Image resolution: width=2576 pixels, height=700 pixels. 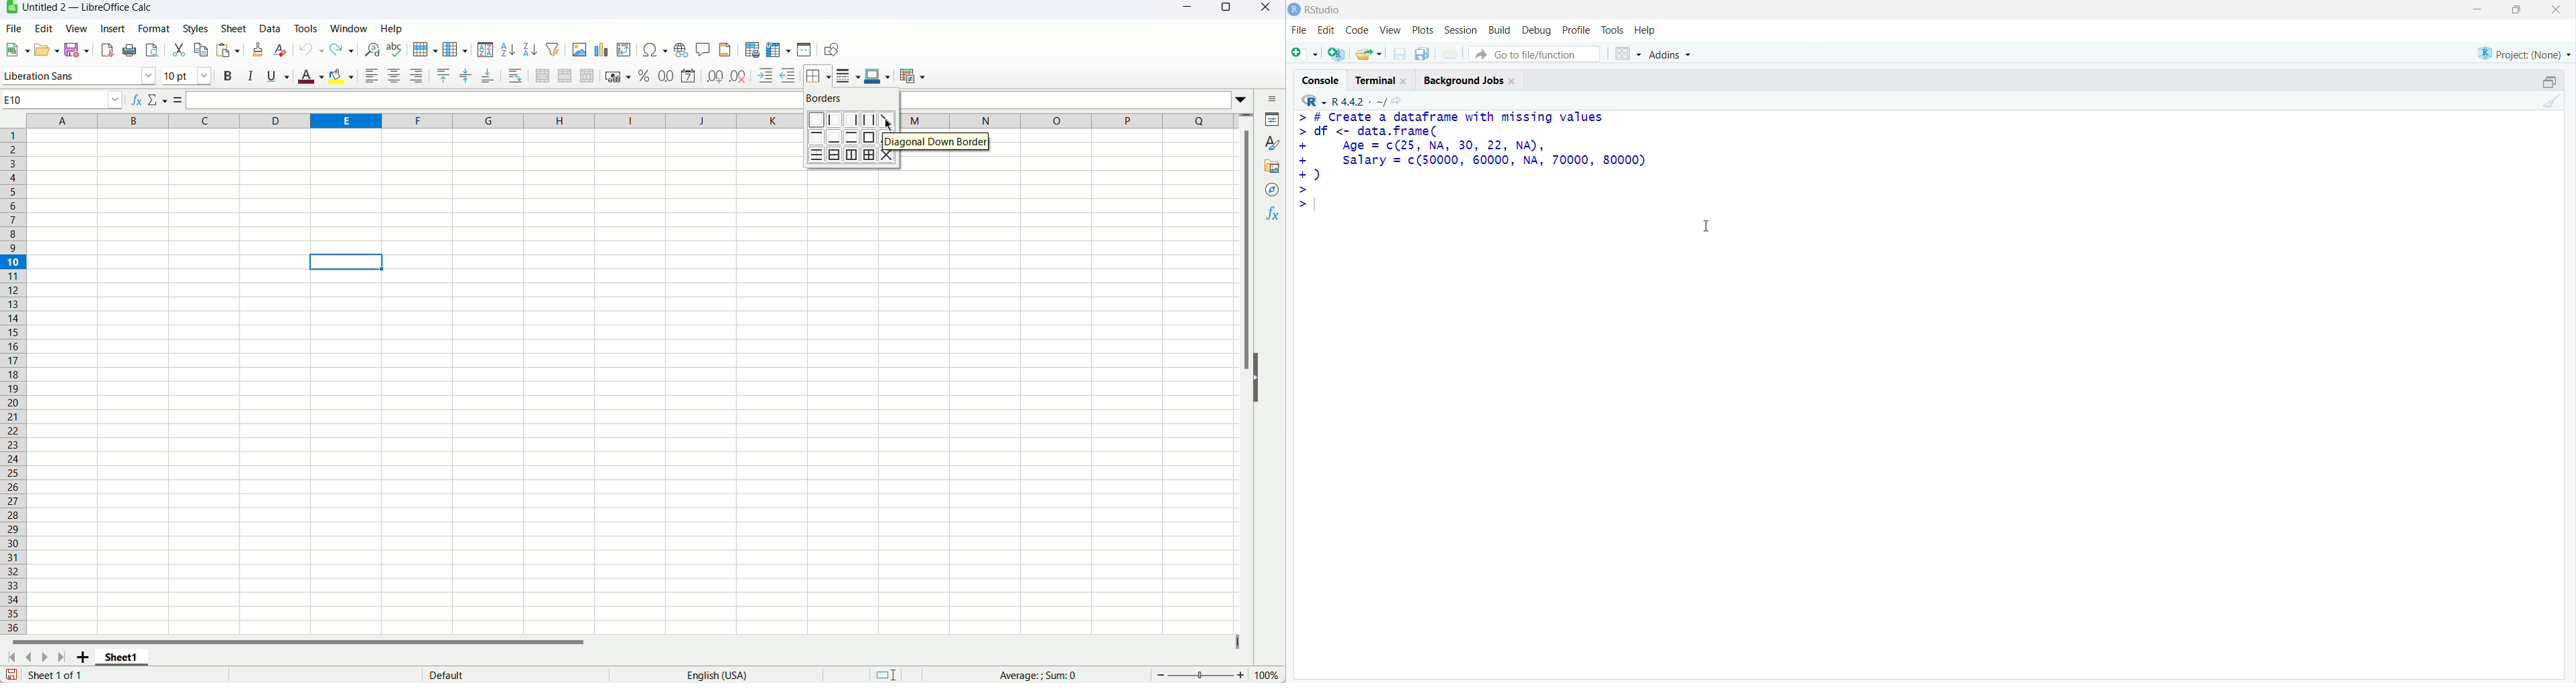 I want to click on Zoom percent, so click(x=1268, y=675).